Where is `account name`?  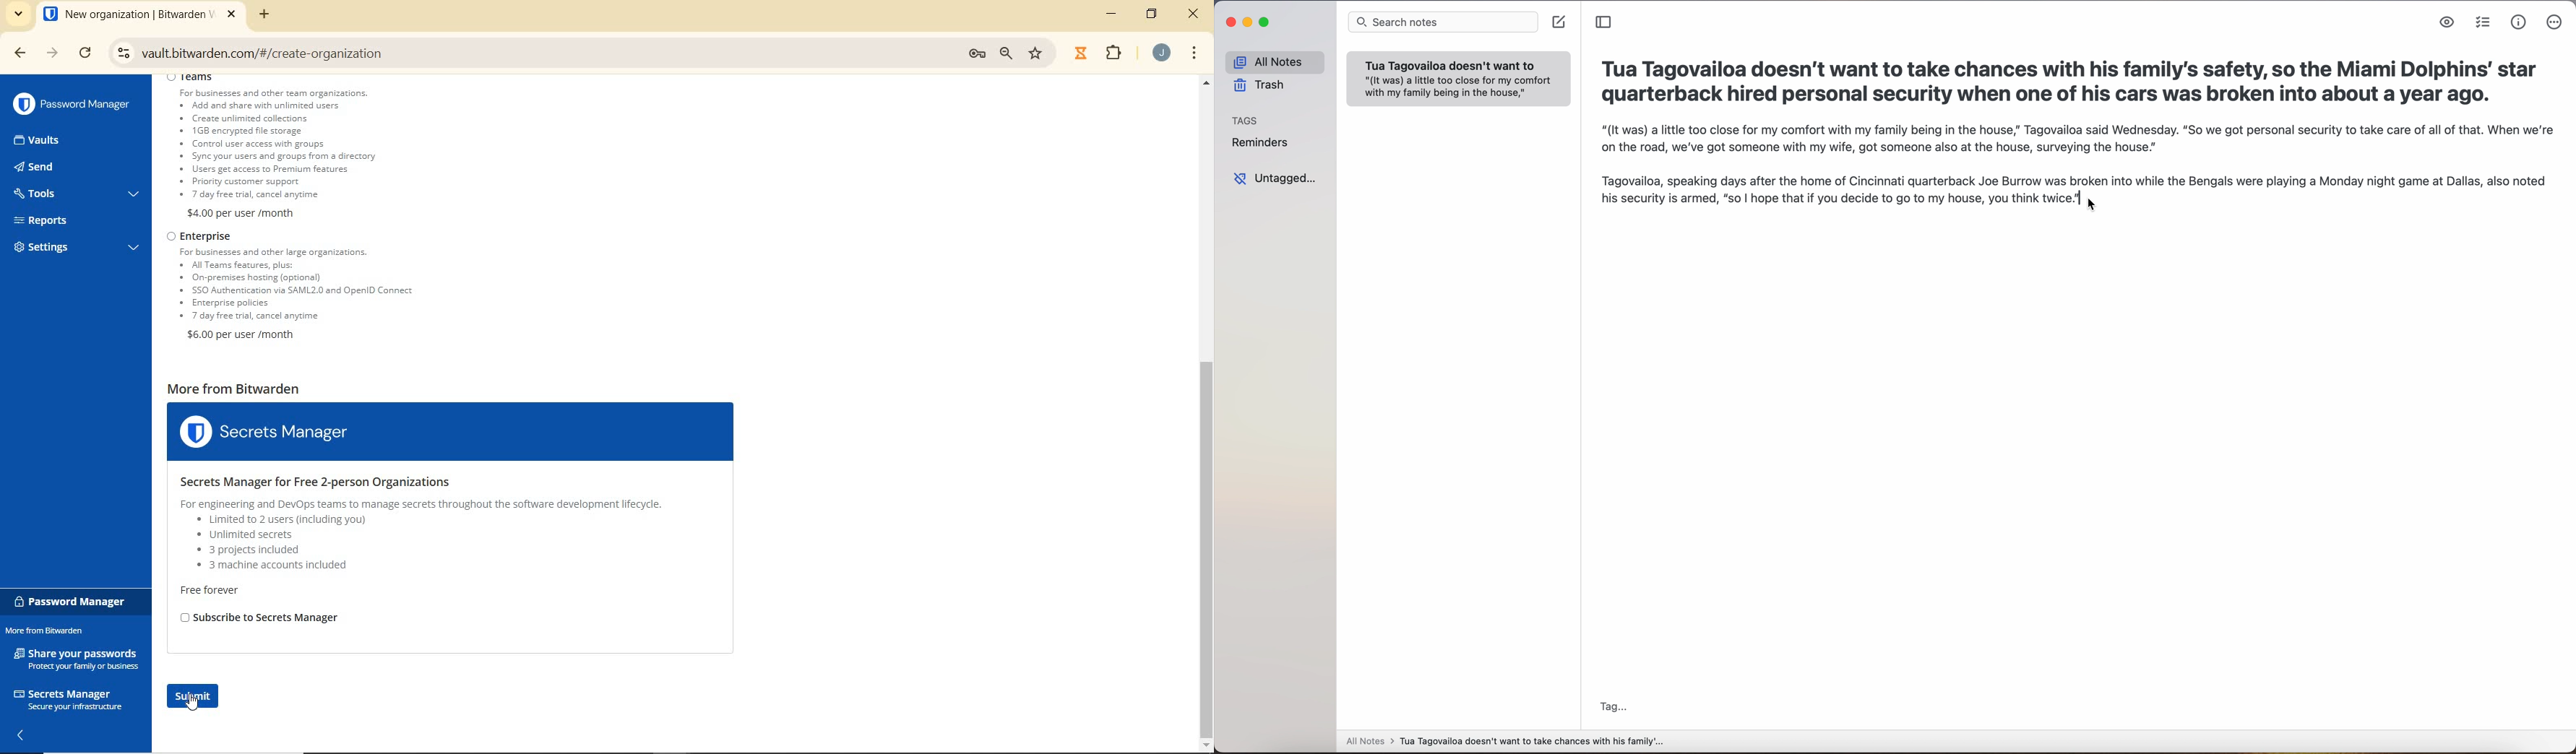
account name is located at coordinates (1161, 53).